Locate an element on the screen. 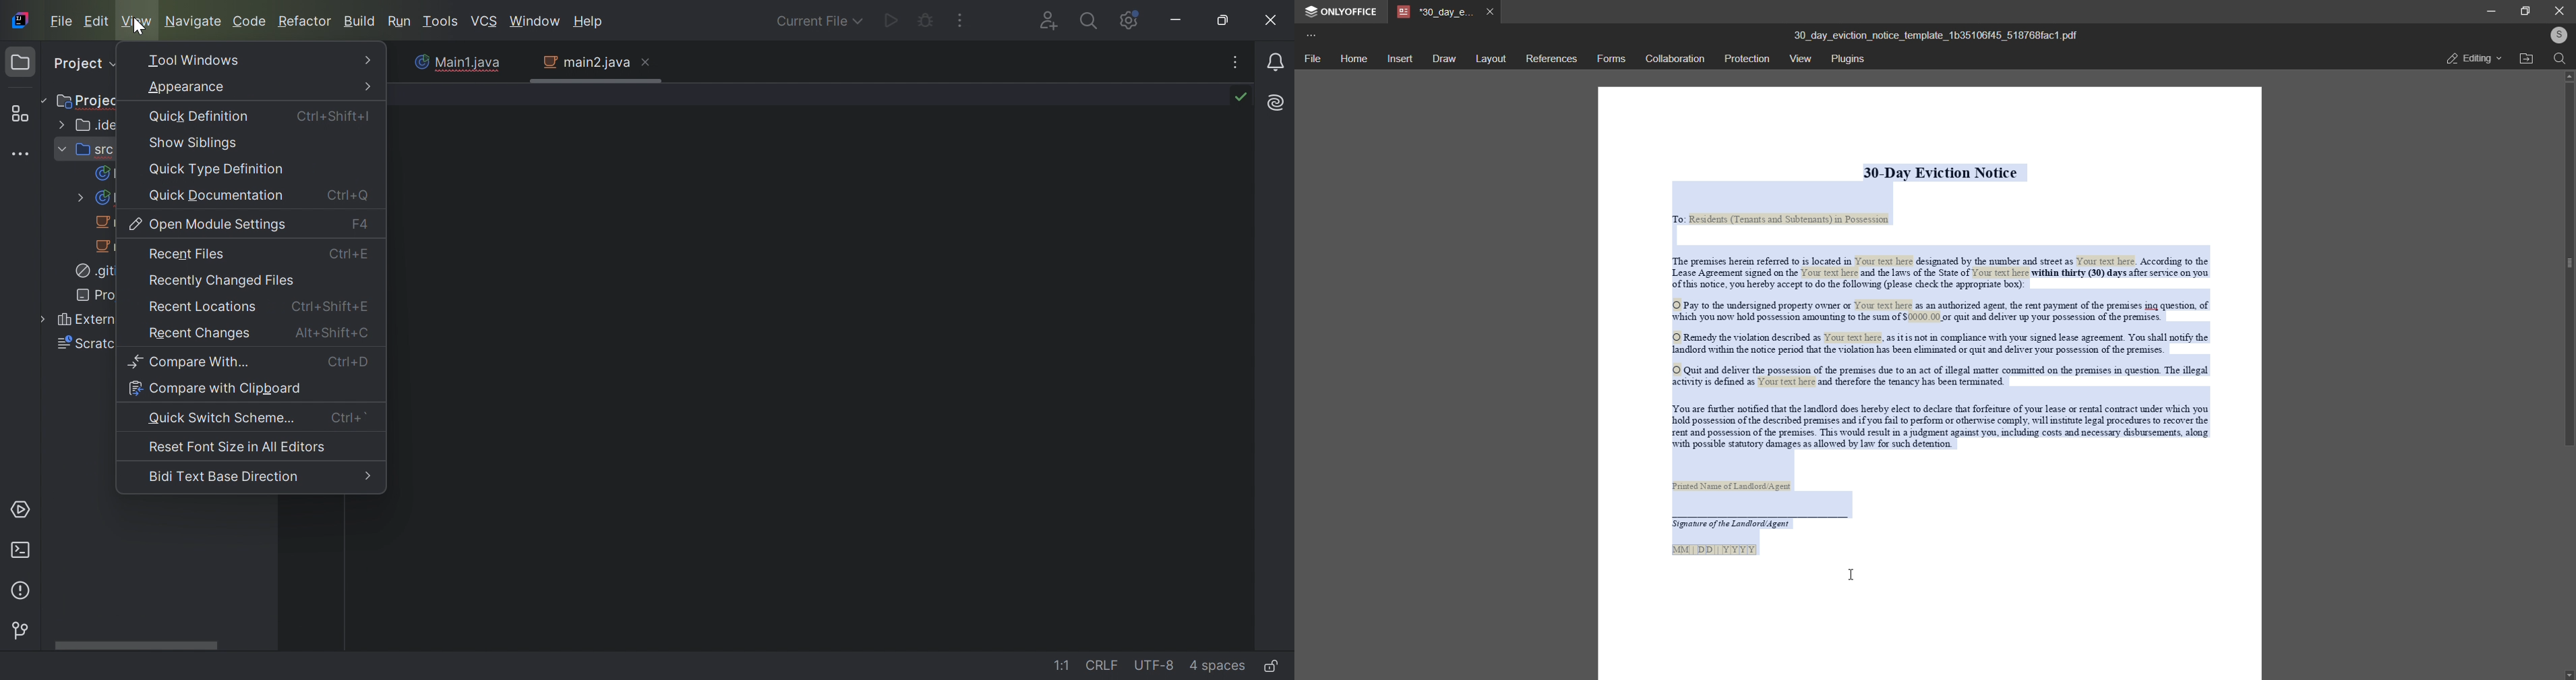 This screenshot has width=2576, height=700. plugins is located at coordinates (1852, 60).